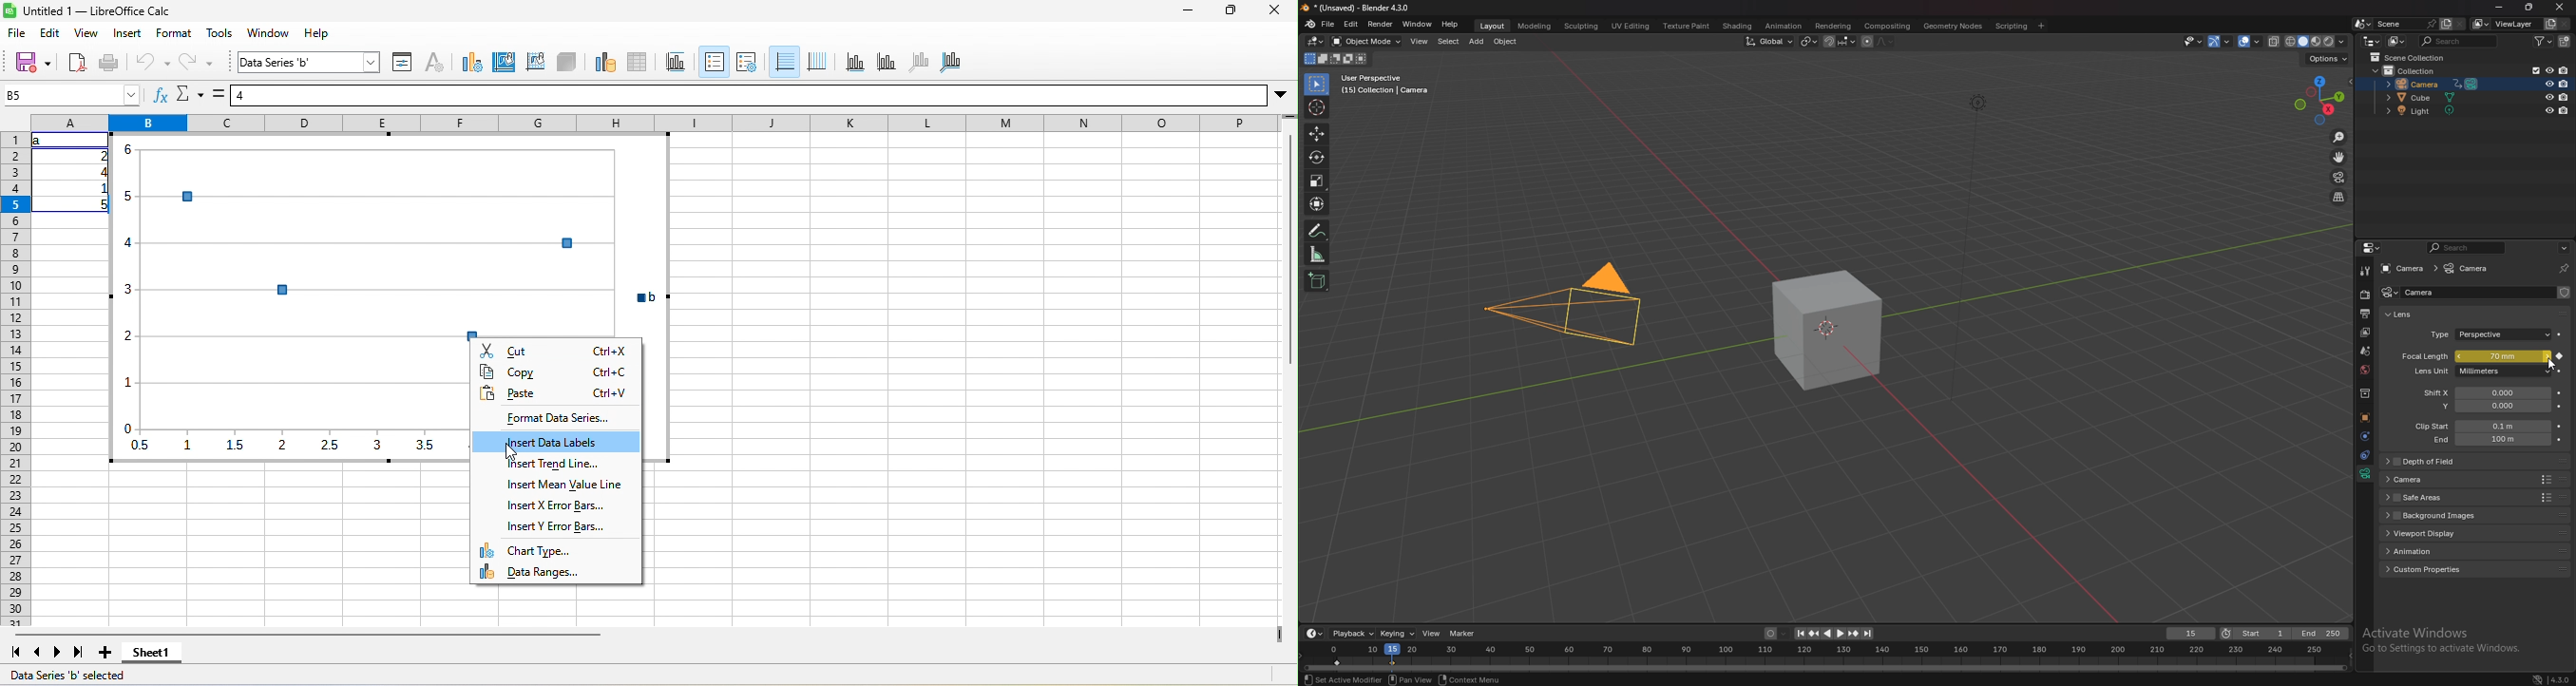 The height and width of the screenshot is (700, 2576). Describe the element at coordinates (1274, 10) in the screenshot. I see `close` at that location.